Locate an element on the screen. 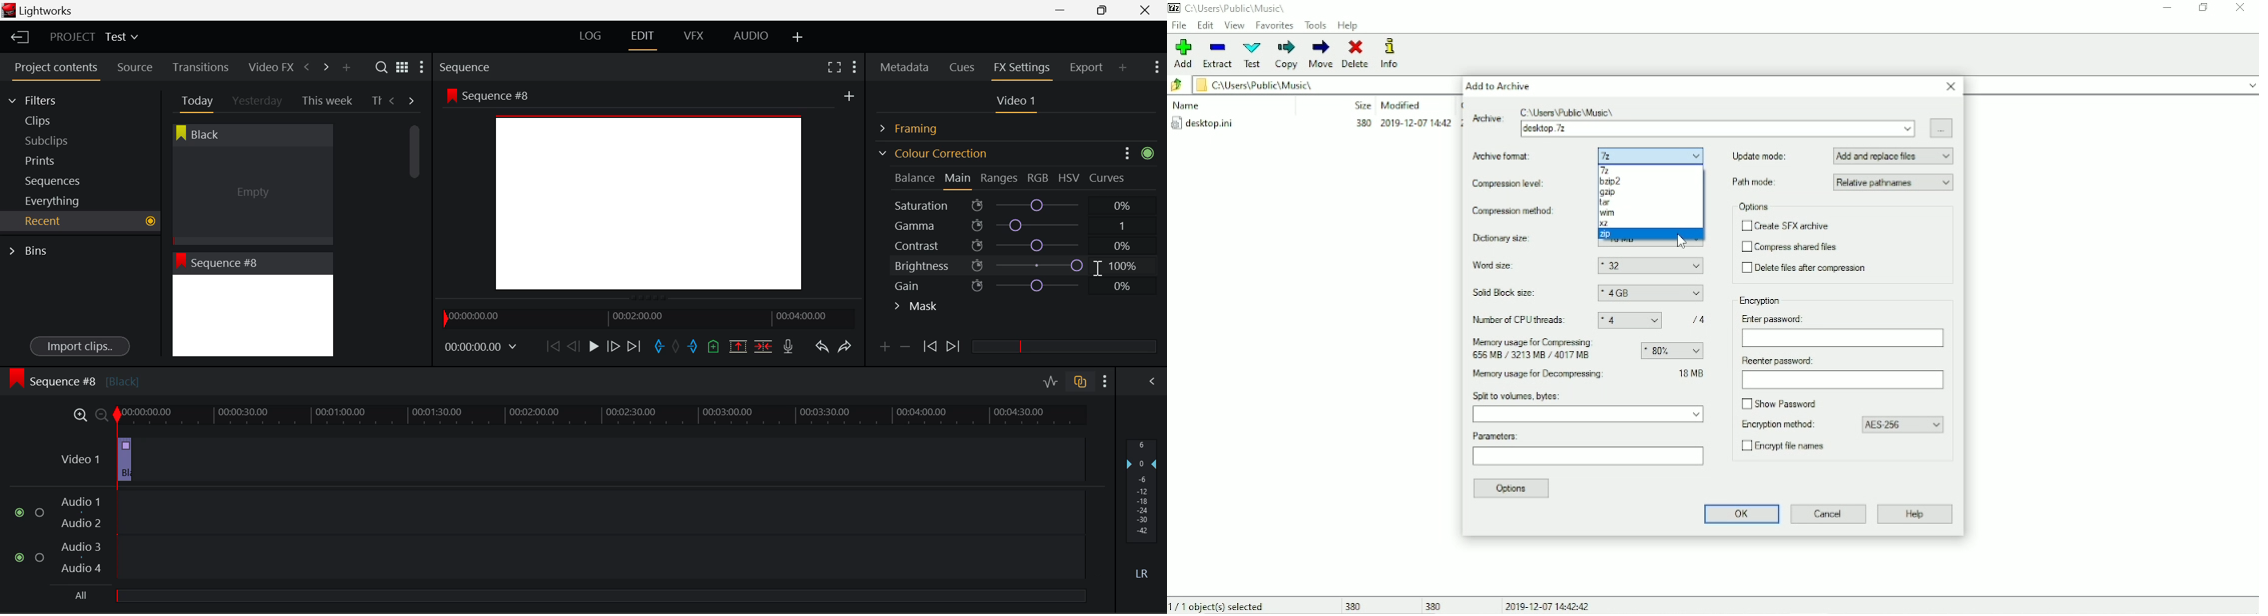 This screenshot has width=2268, height=616. Icon is located at coordinates (1151, 154).